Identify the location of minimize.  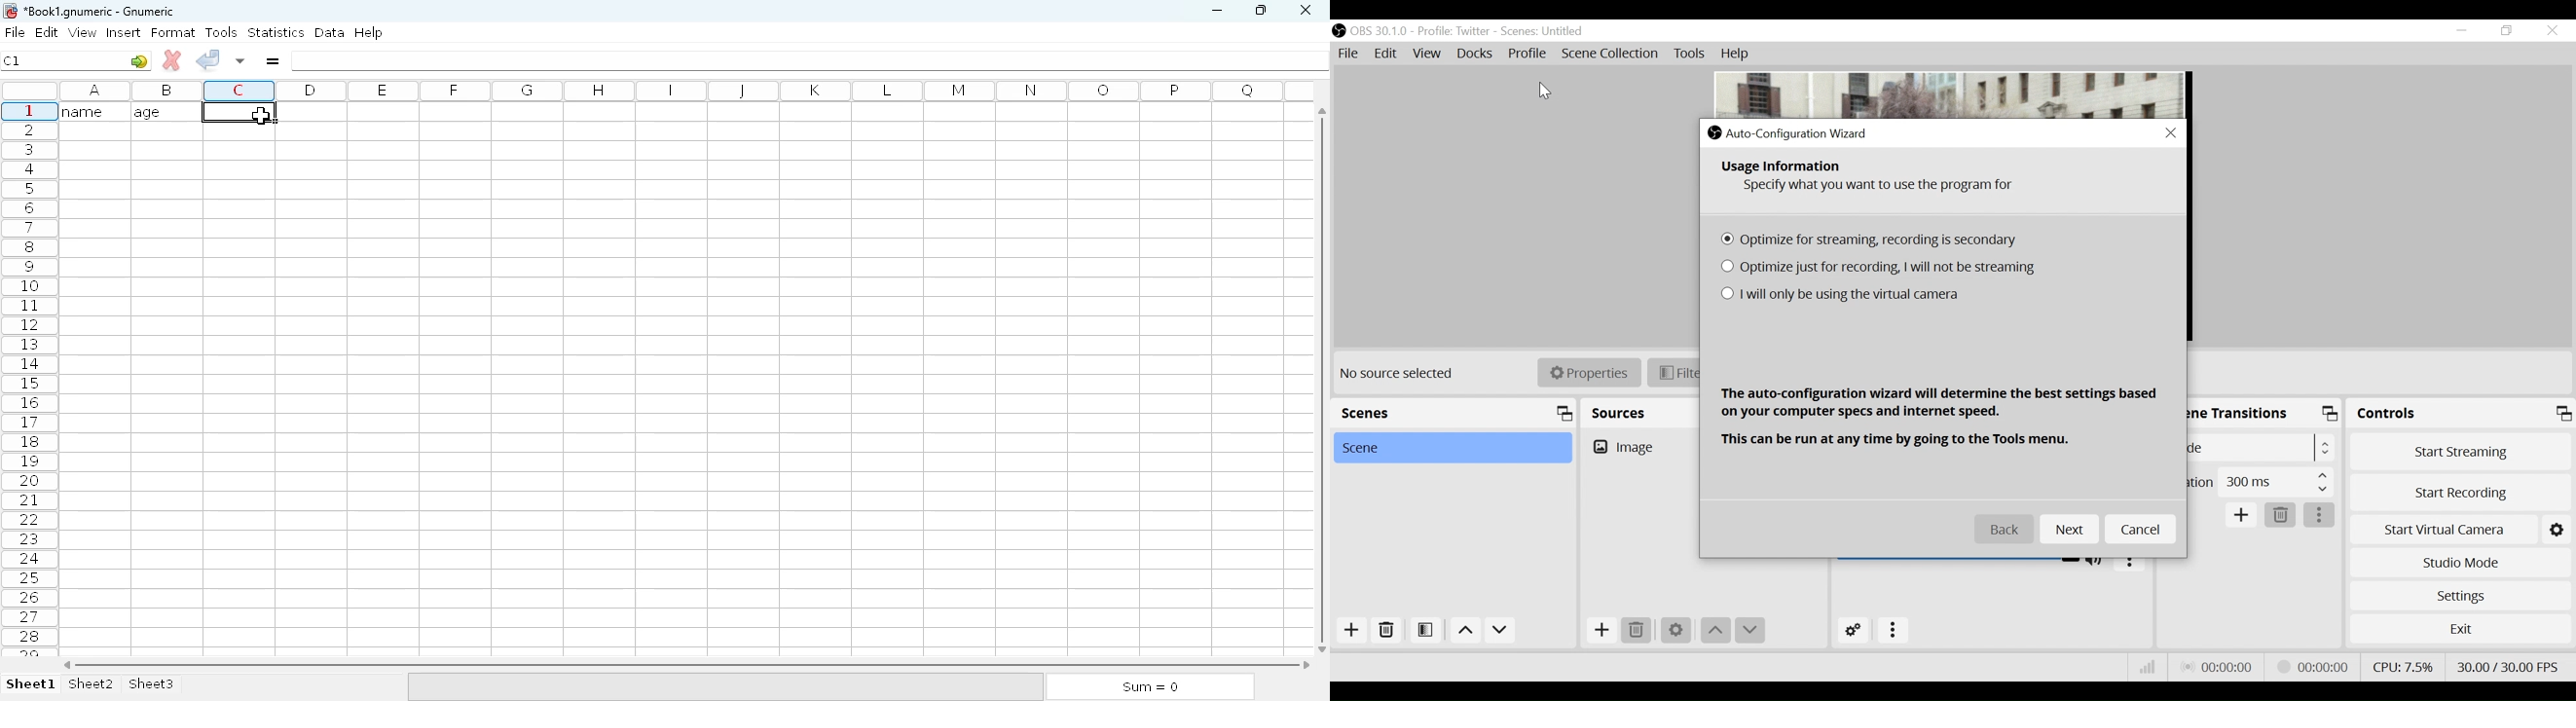
(2460, 32).